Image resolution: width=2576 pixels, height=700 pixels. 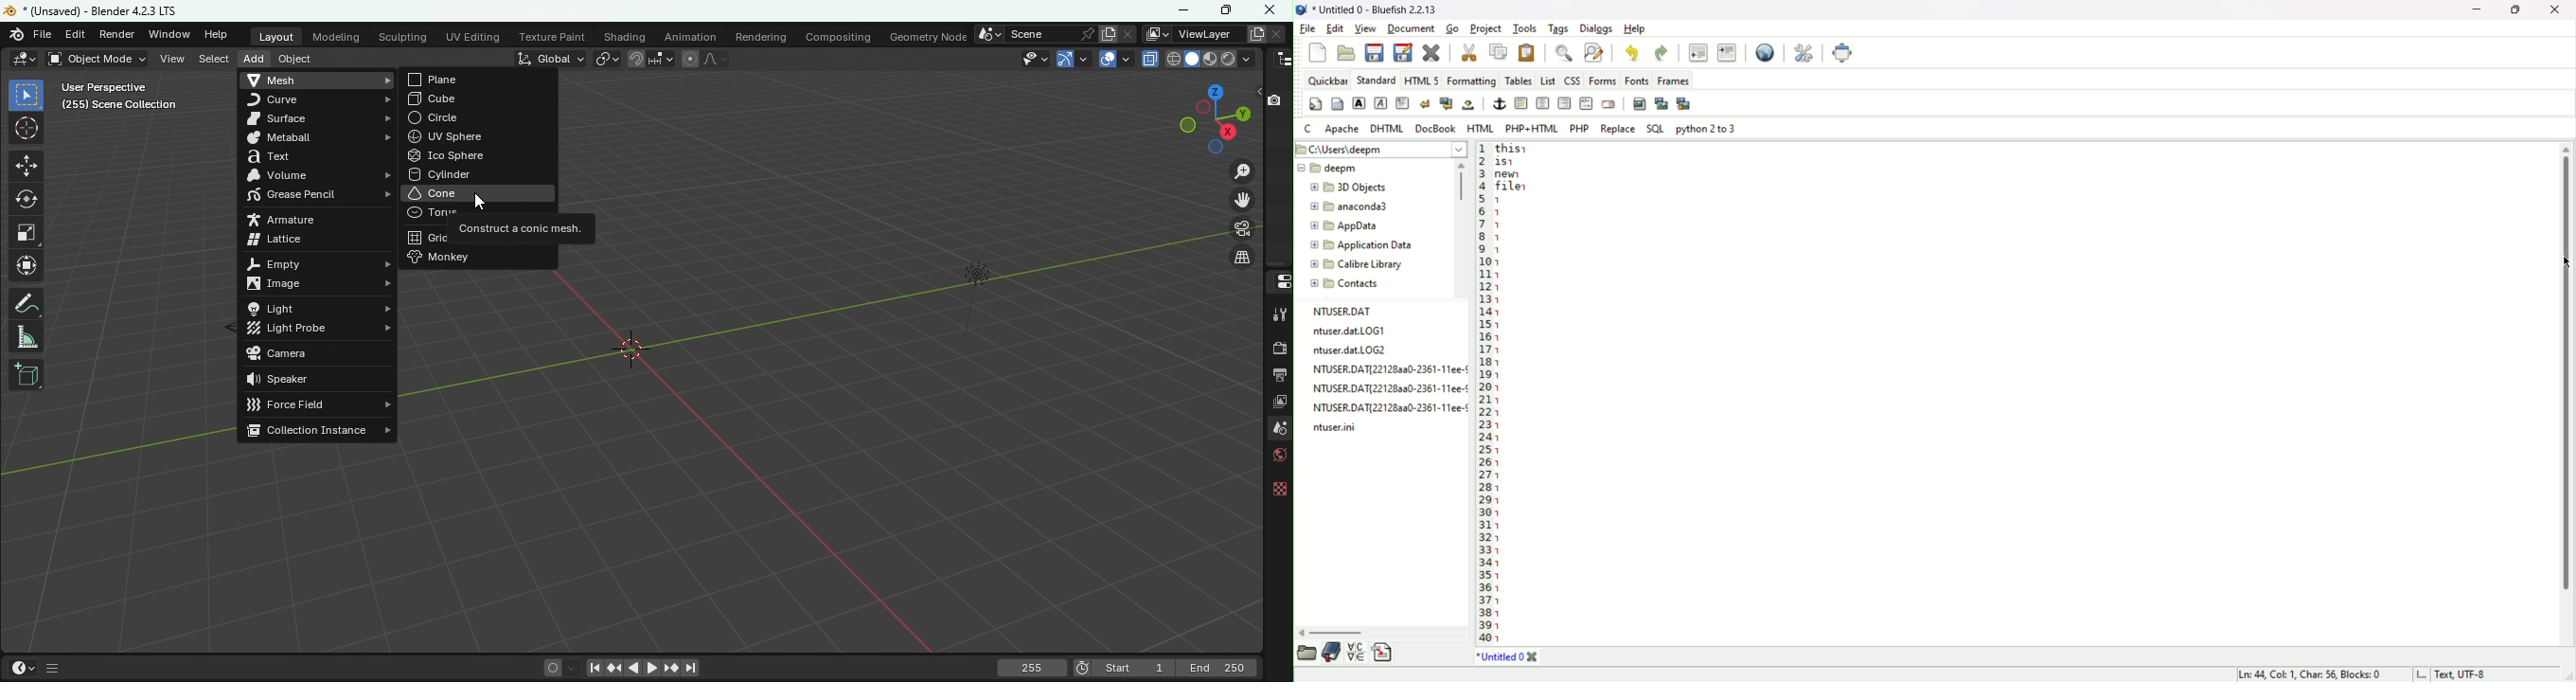 I want to click on Move he view, so click(x=1243, y=200).